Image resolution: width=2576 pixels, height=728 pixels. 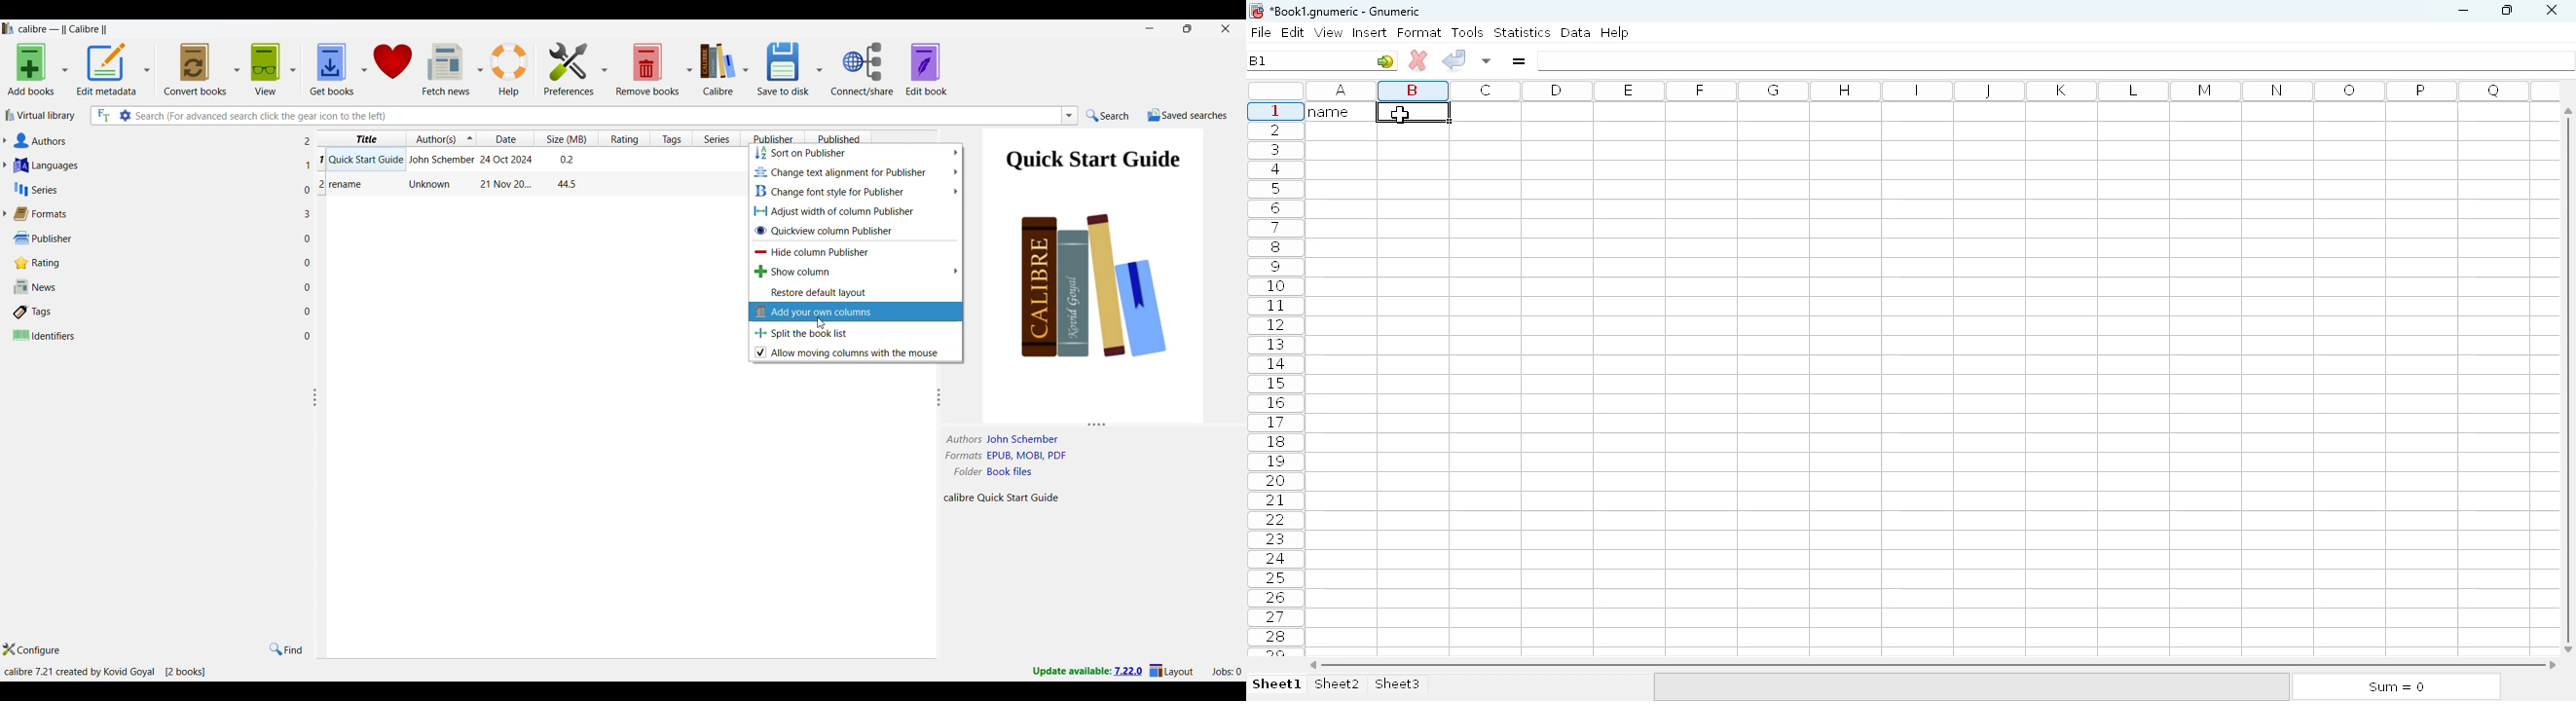 What do you see at coordinates (789, 69) in the screenshot?
I see `Save to disk and other save options` at bounding box center [789, 69].